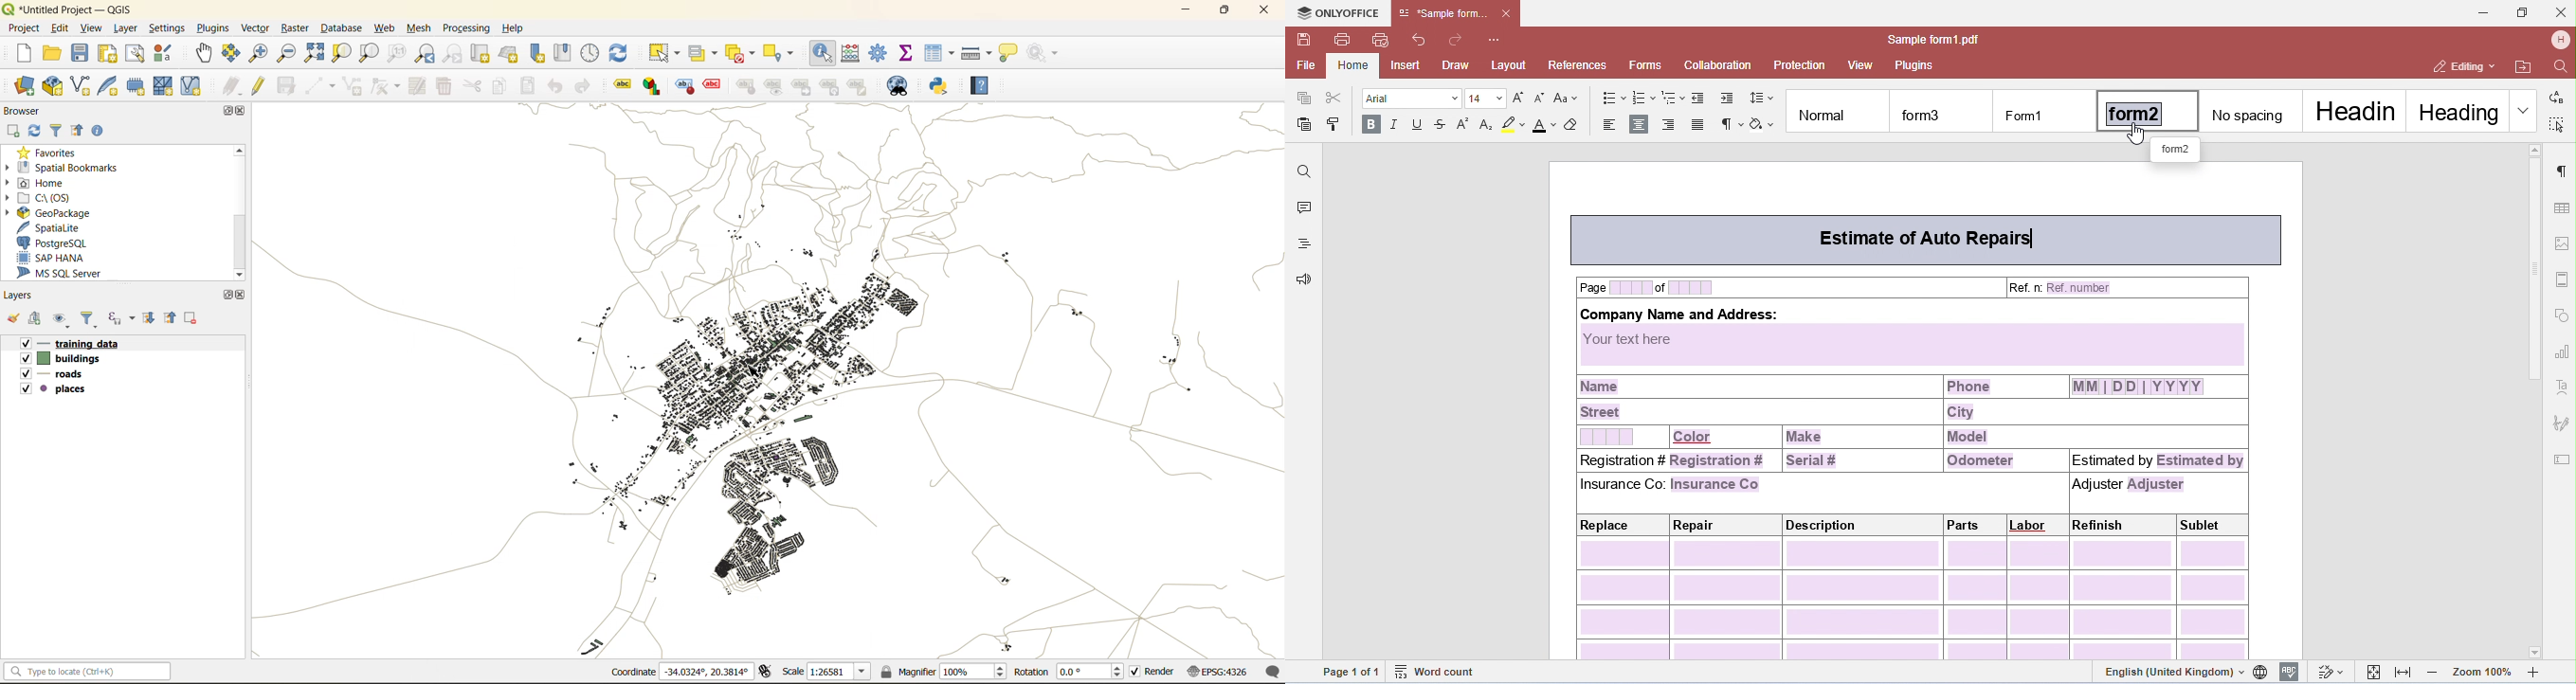 Image resolution: width=2576 pixels, height=700 pixels. What do you see at coordinates (27, 110) in the screenshot?
I see `browser` at bounding box center [27, 110].